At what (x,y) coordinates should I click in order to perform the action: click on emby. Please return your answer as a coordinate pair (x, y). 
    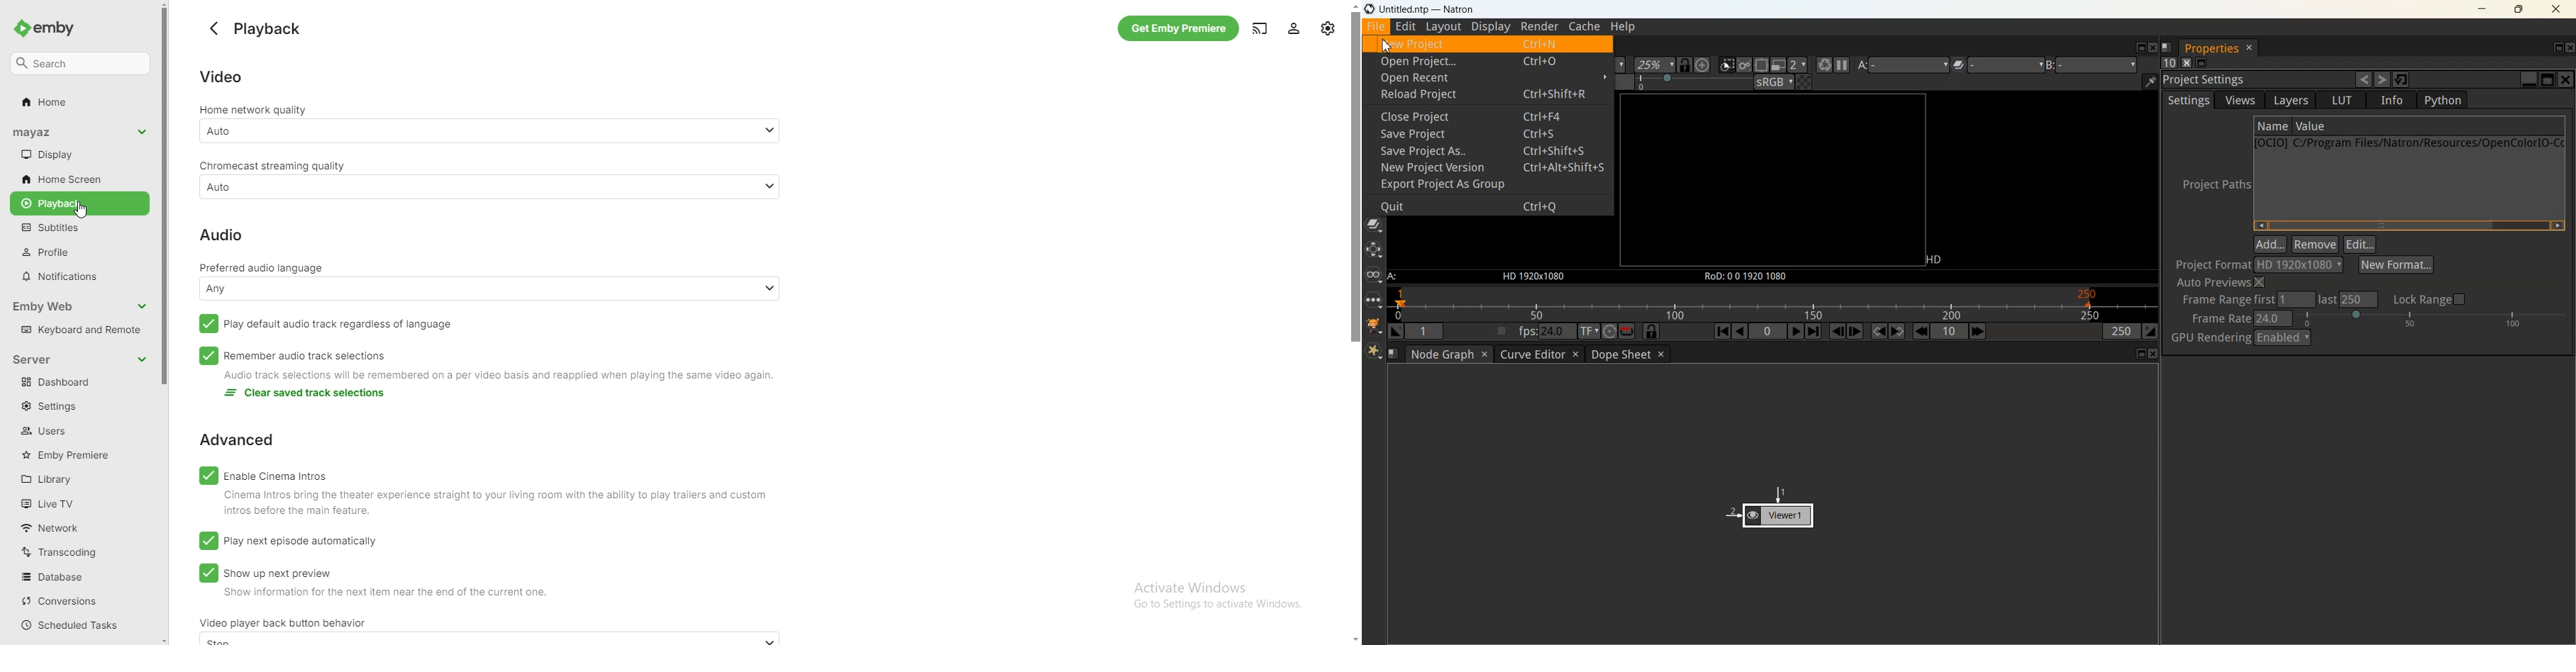
    Looking at the image, I should click on (50, 29).